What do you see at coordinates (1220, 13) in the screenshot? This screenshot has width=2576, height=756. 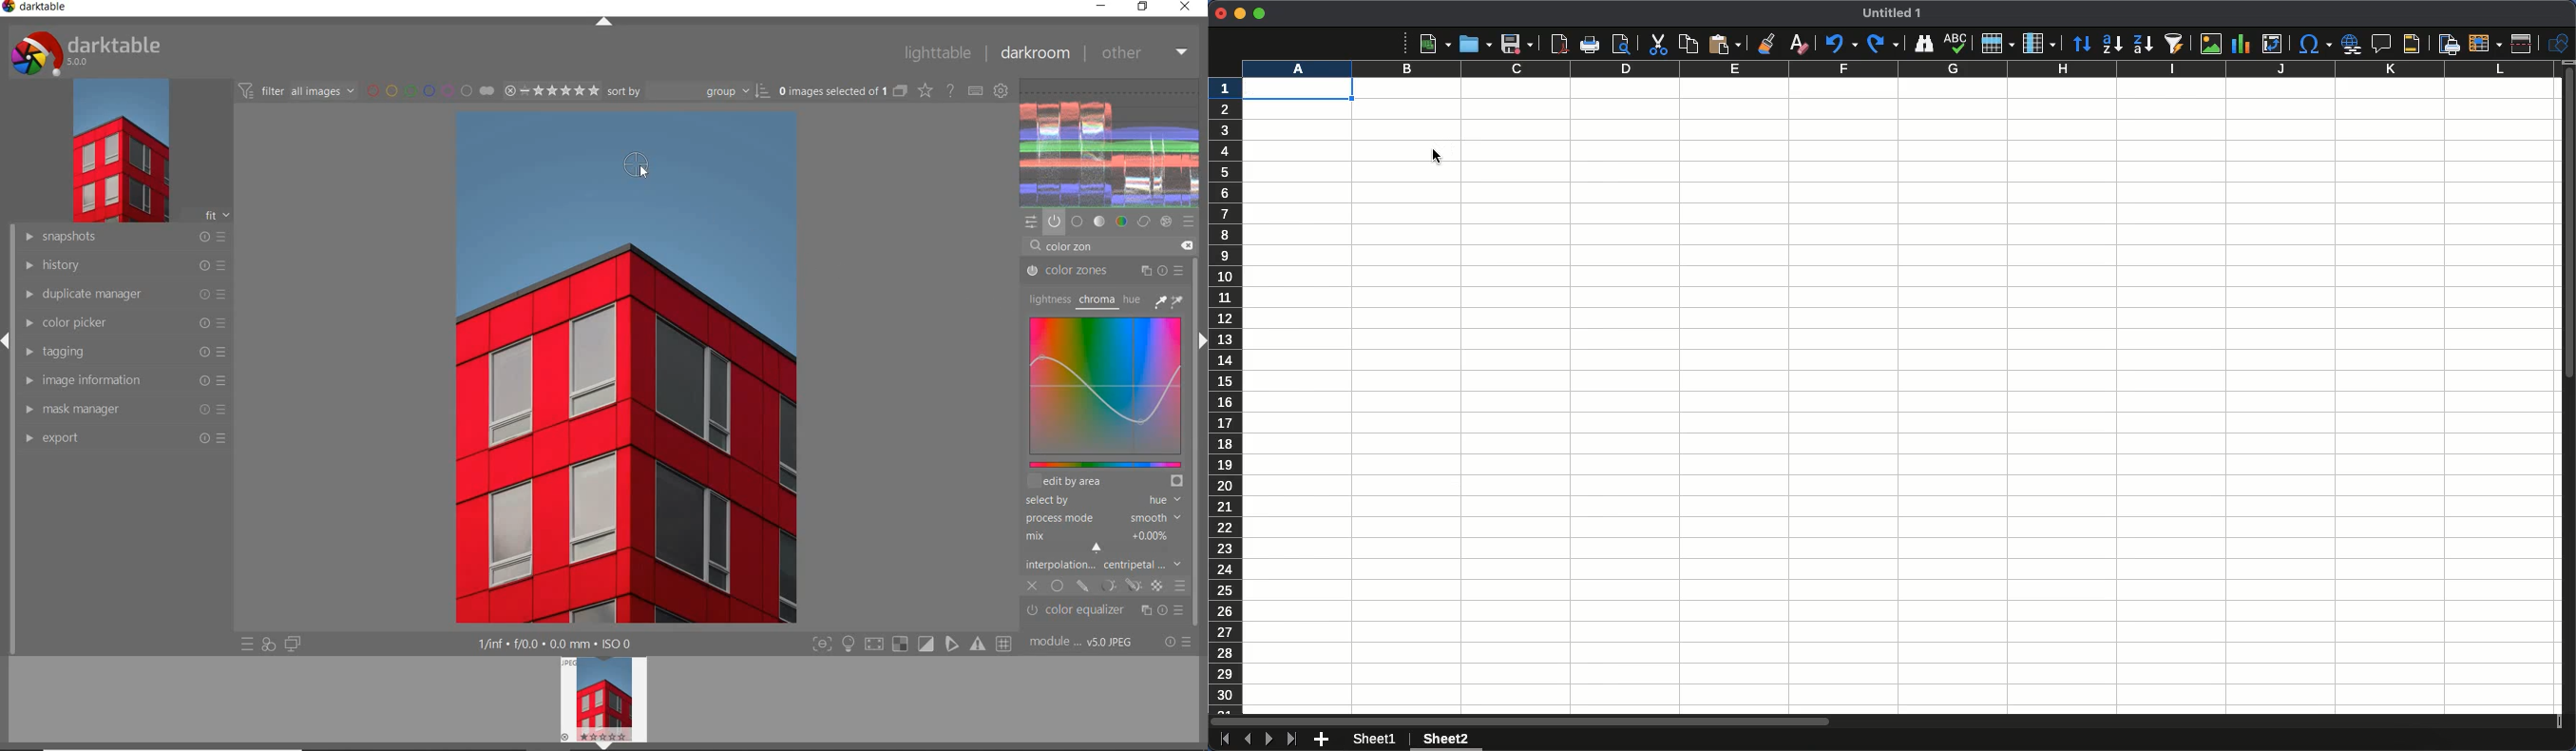 I see `Close` at bounding box center [1220, 13].